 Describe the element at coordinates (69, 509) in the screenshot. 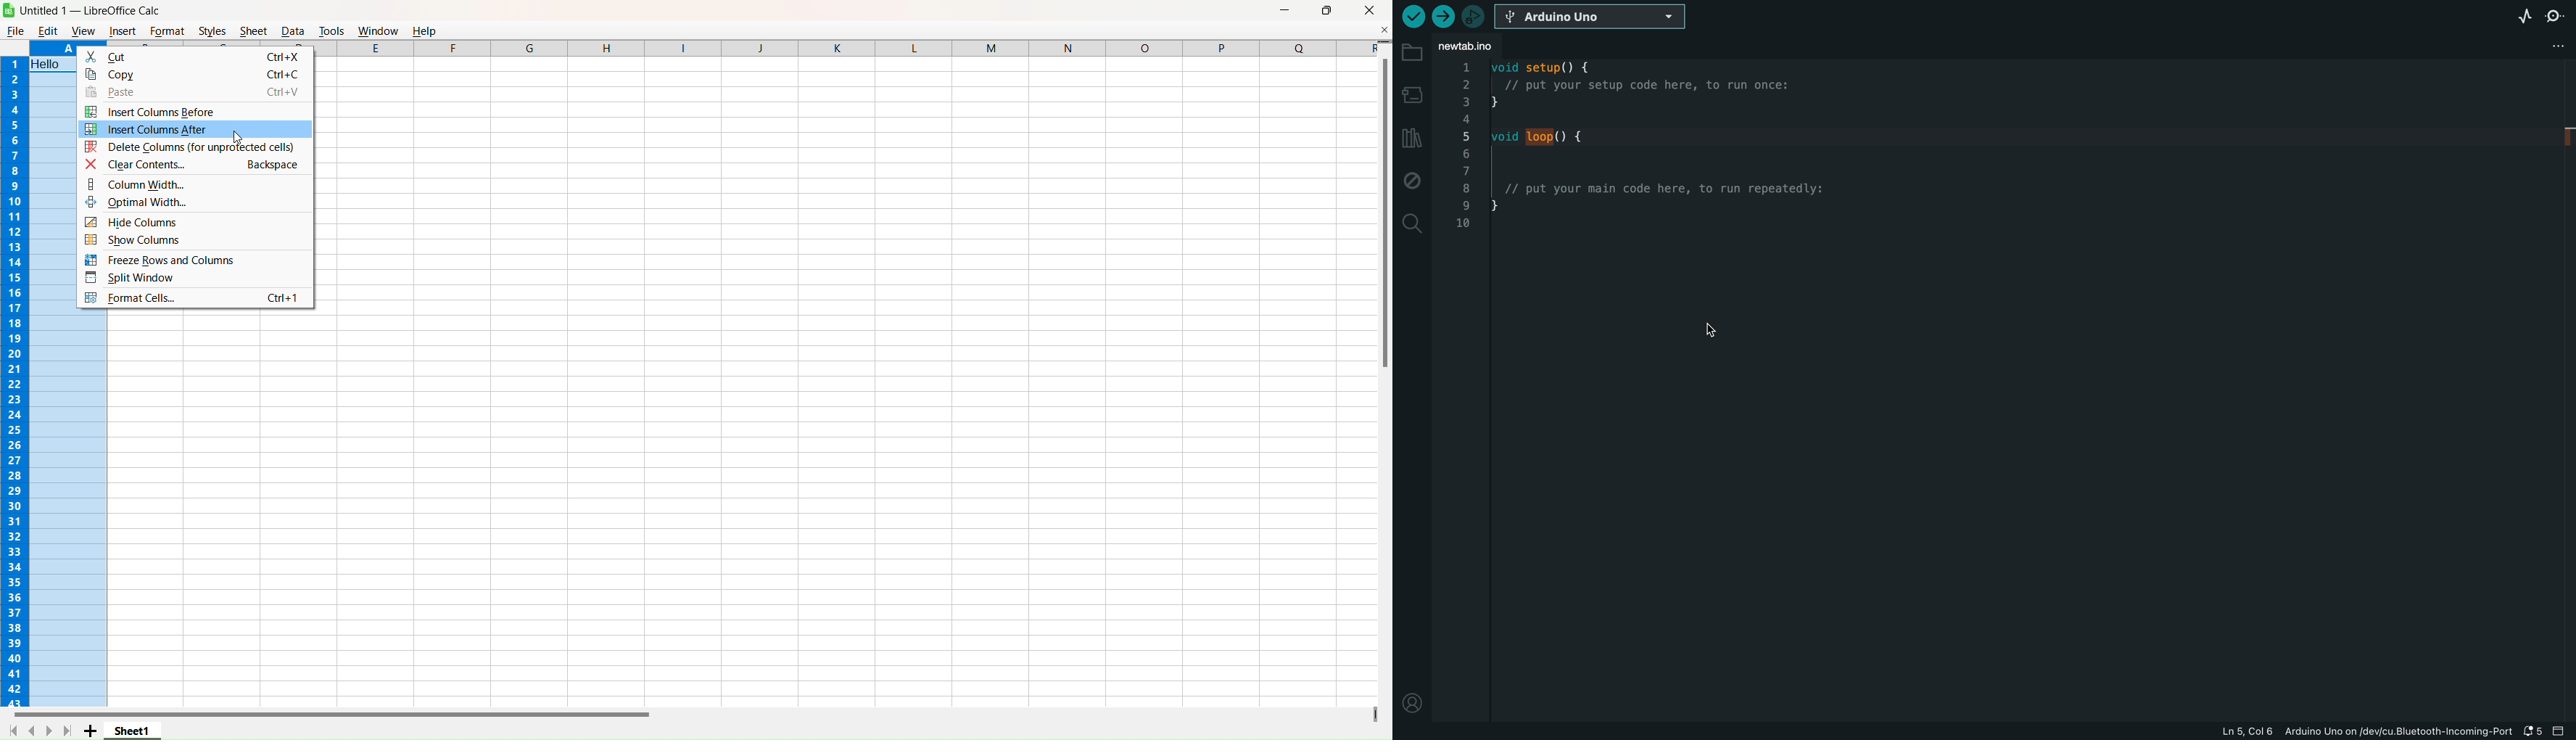

I see `column A selected` at that location.